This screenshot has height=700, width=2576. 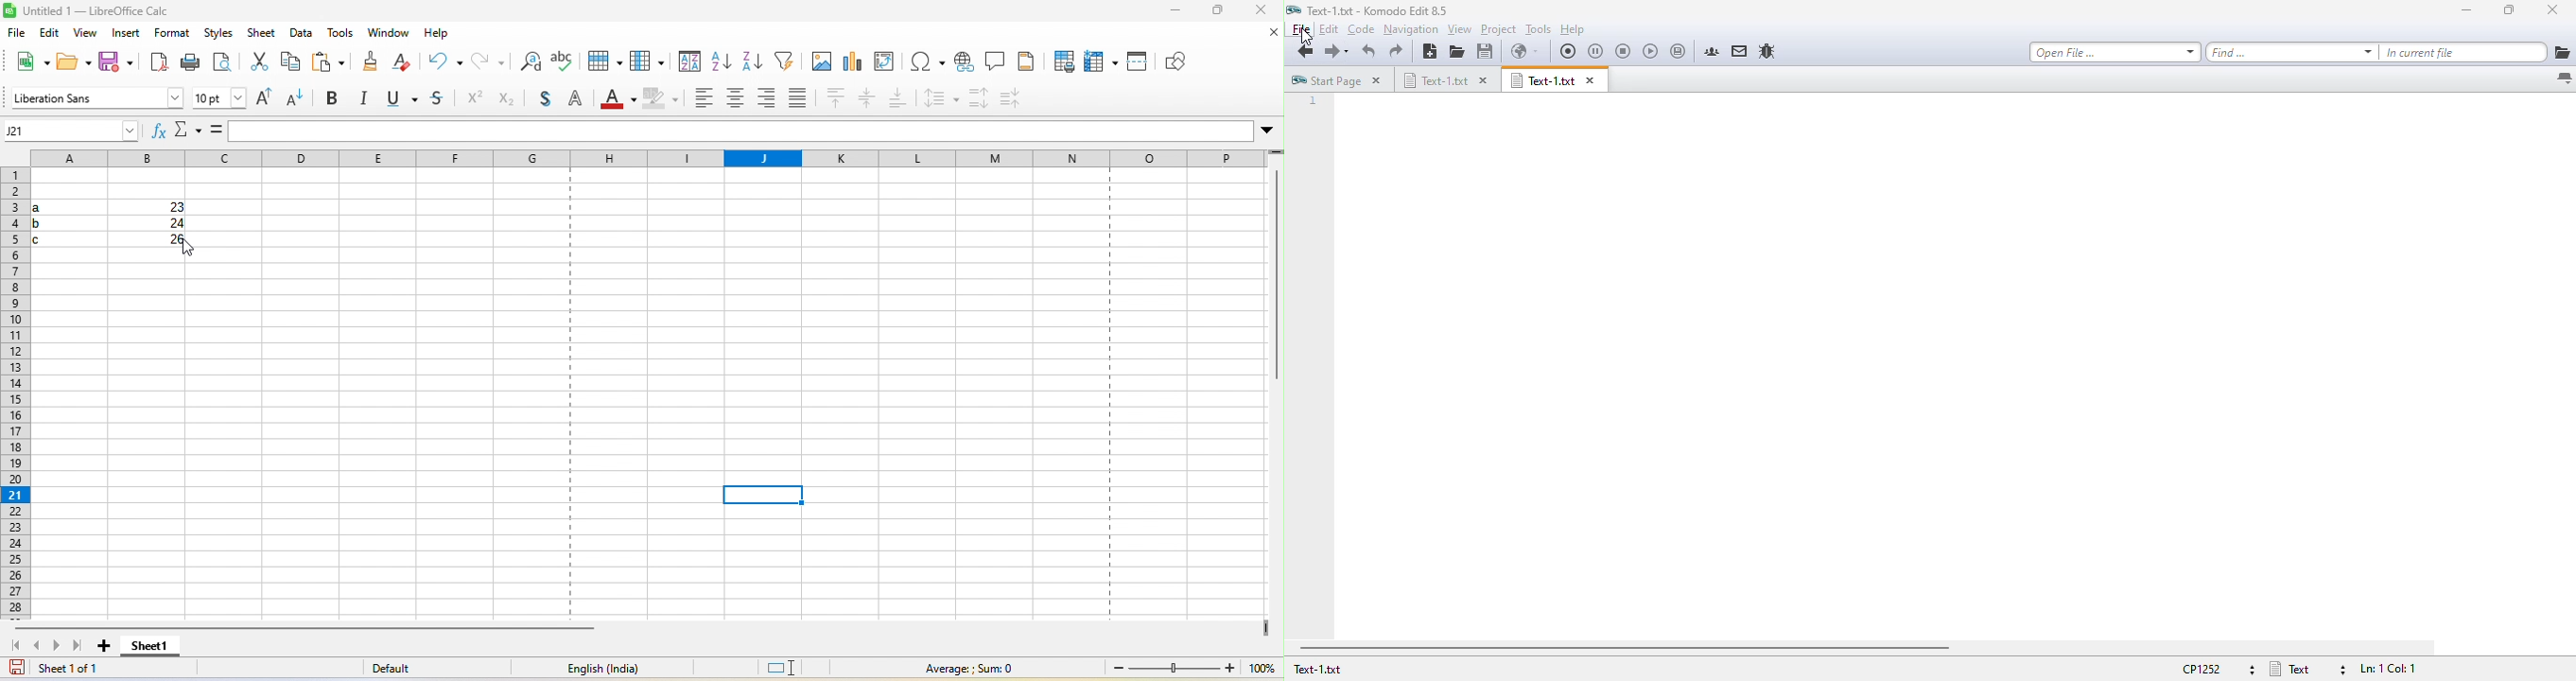 What do you see at coordinates (783, 62) in the screenshot?
I see `auto filter` at bounding box center [783, 62].